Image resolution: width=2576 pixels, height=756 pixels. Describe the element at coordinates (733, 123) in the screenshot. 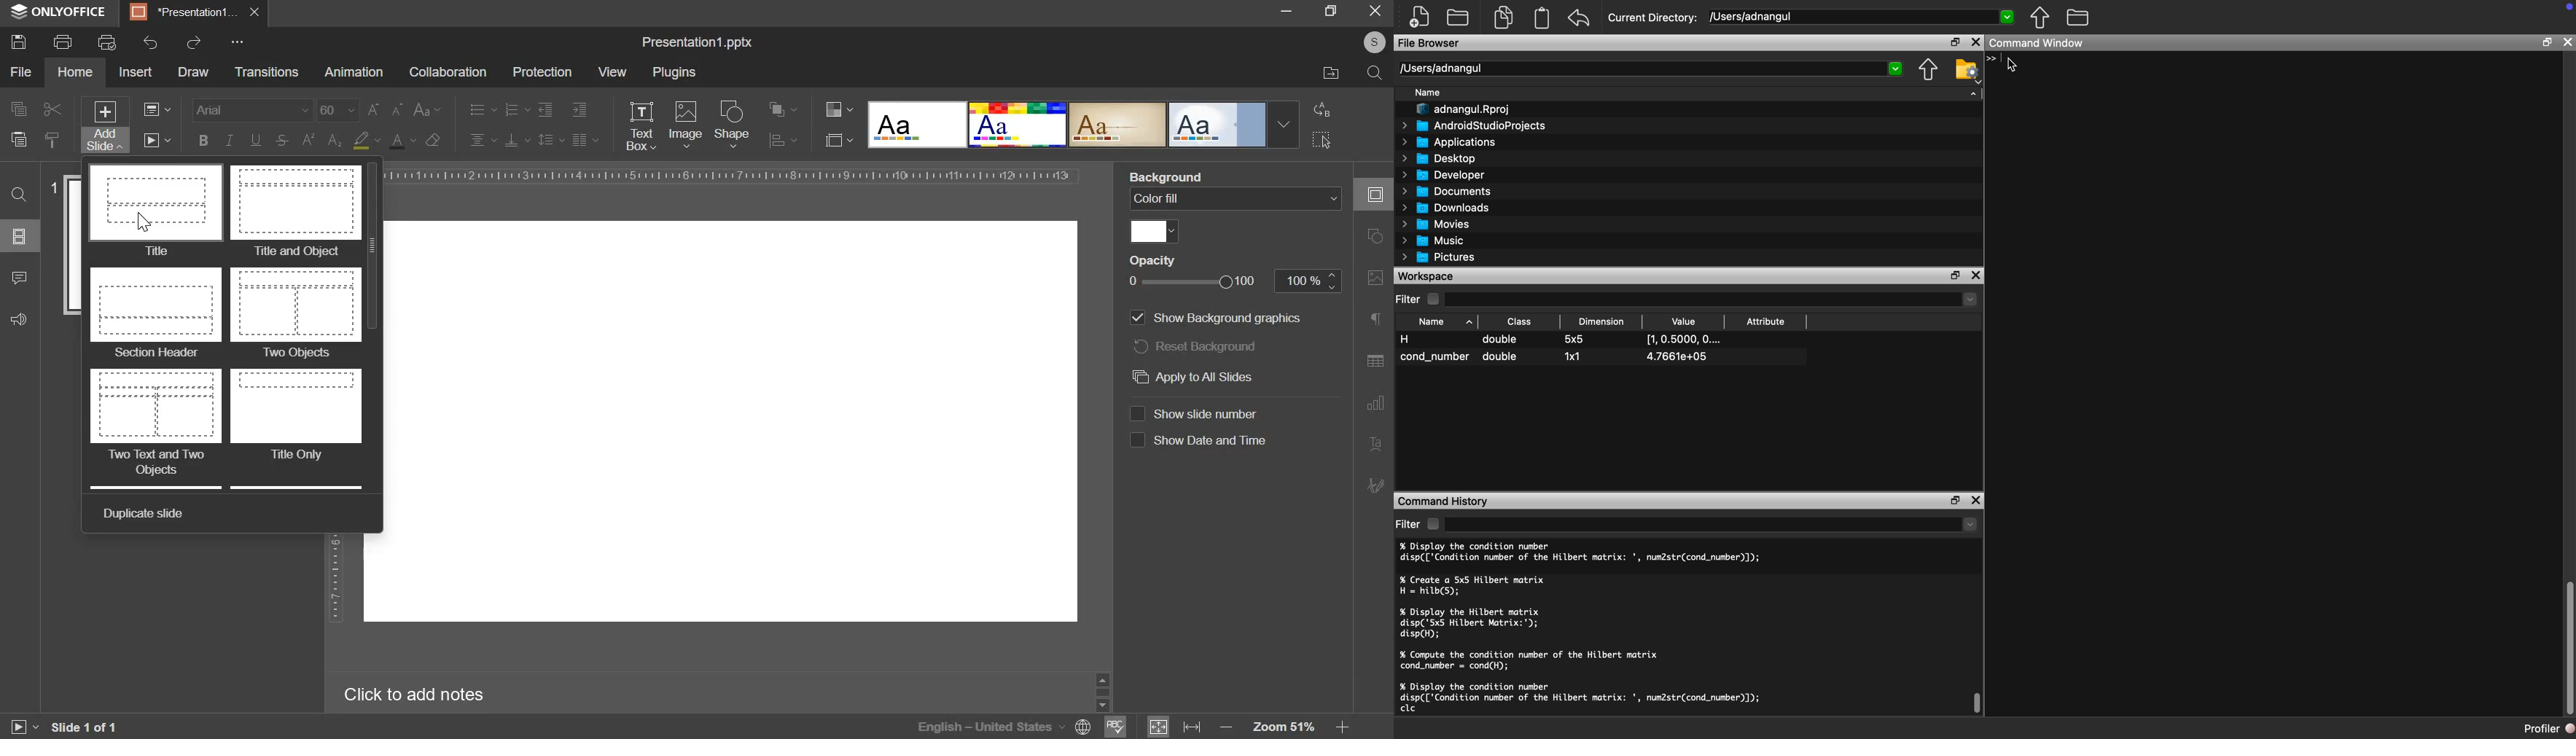

I see `shape` at that location.